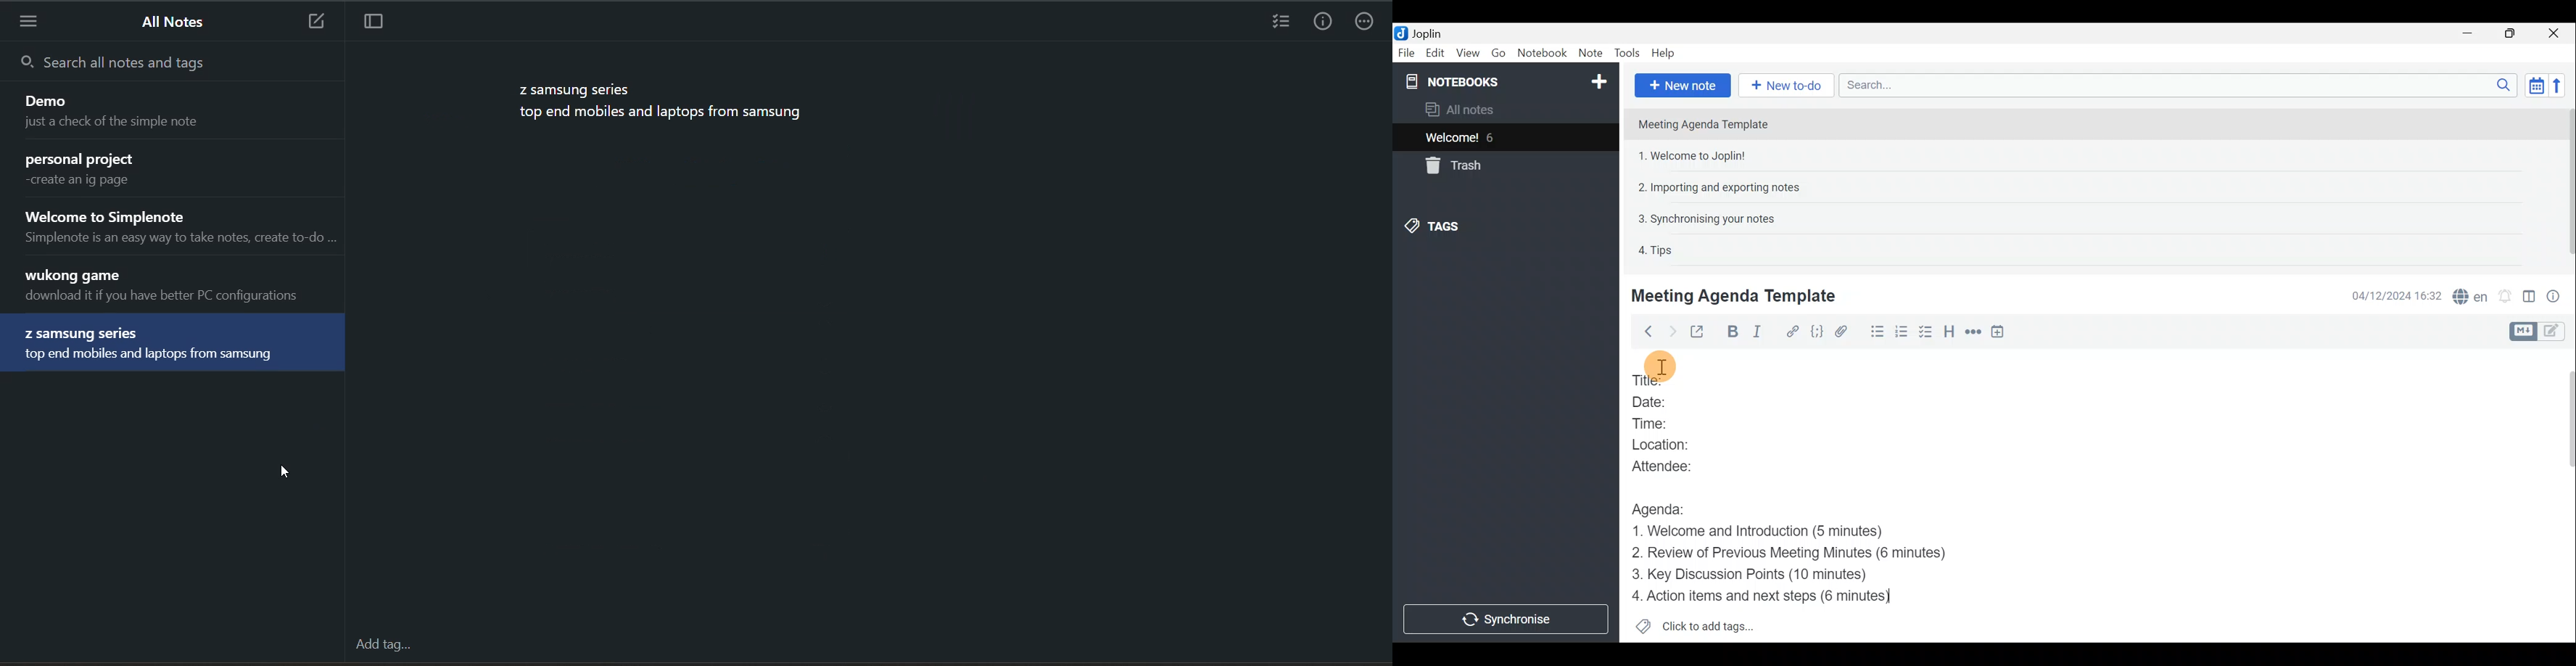 The height and width of the screenshot is (672, 2576). What do you see at coordinates (1818, 332) in the screenshot?
I see `Code` at bounding box center [1818, 332].